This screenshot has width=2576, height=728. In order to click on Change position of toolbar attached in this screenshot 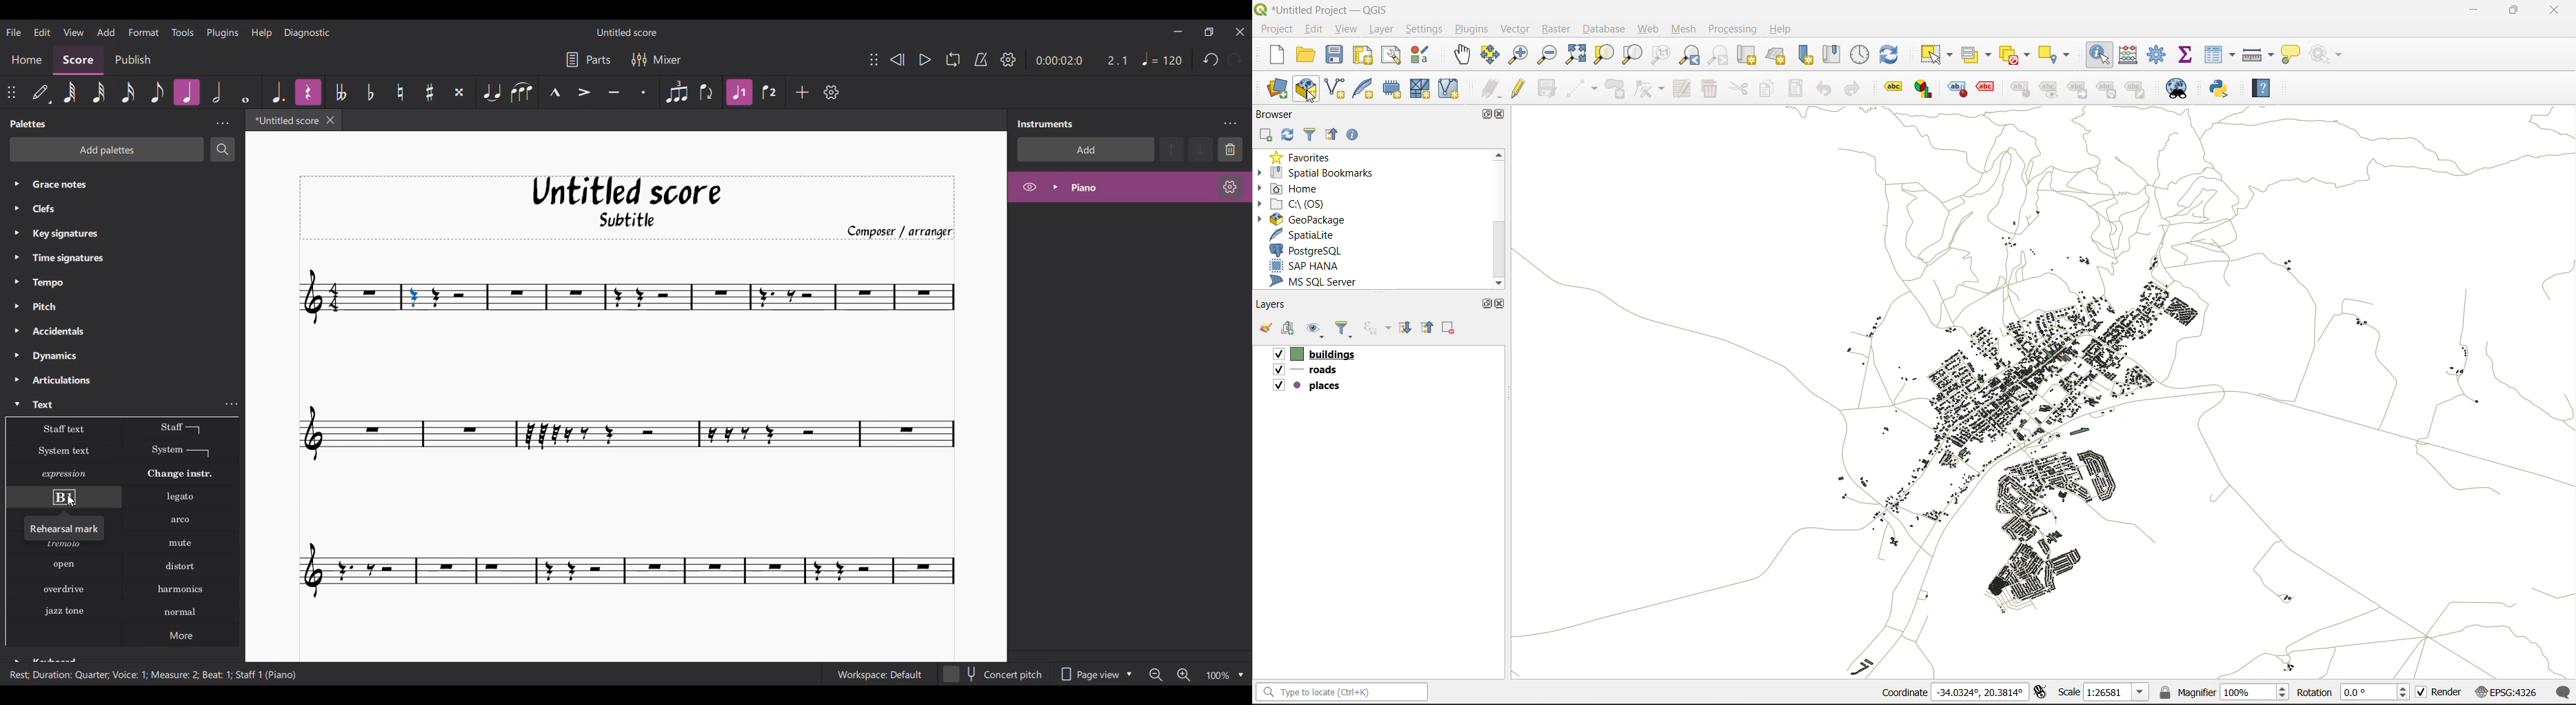, I will do `click(11, 92)`.